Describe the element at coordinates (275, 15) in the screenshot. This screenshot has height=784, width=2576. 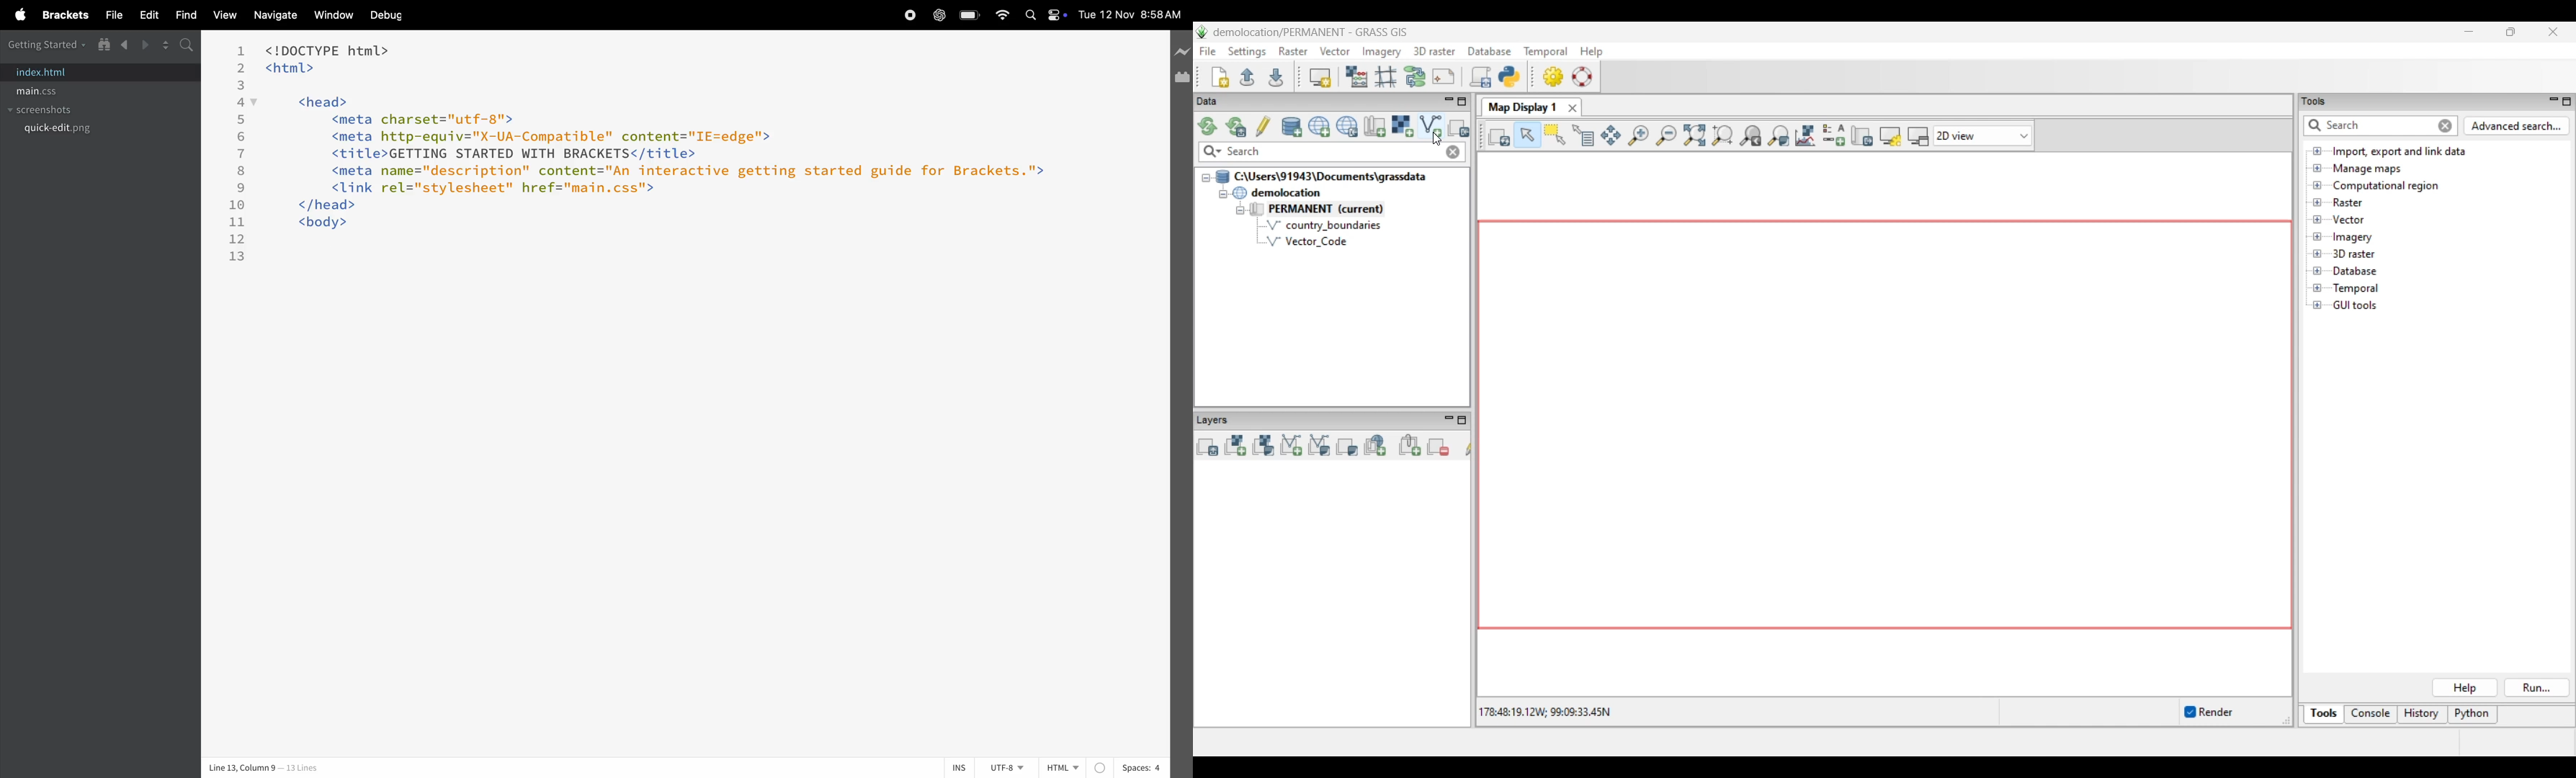
I see `navigate` at that location.